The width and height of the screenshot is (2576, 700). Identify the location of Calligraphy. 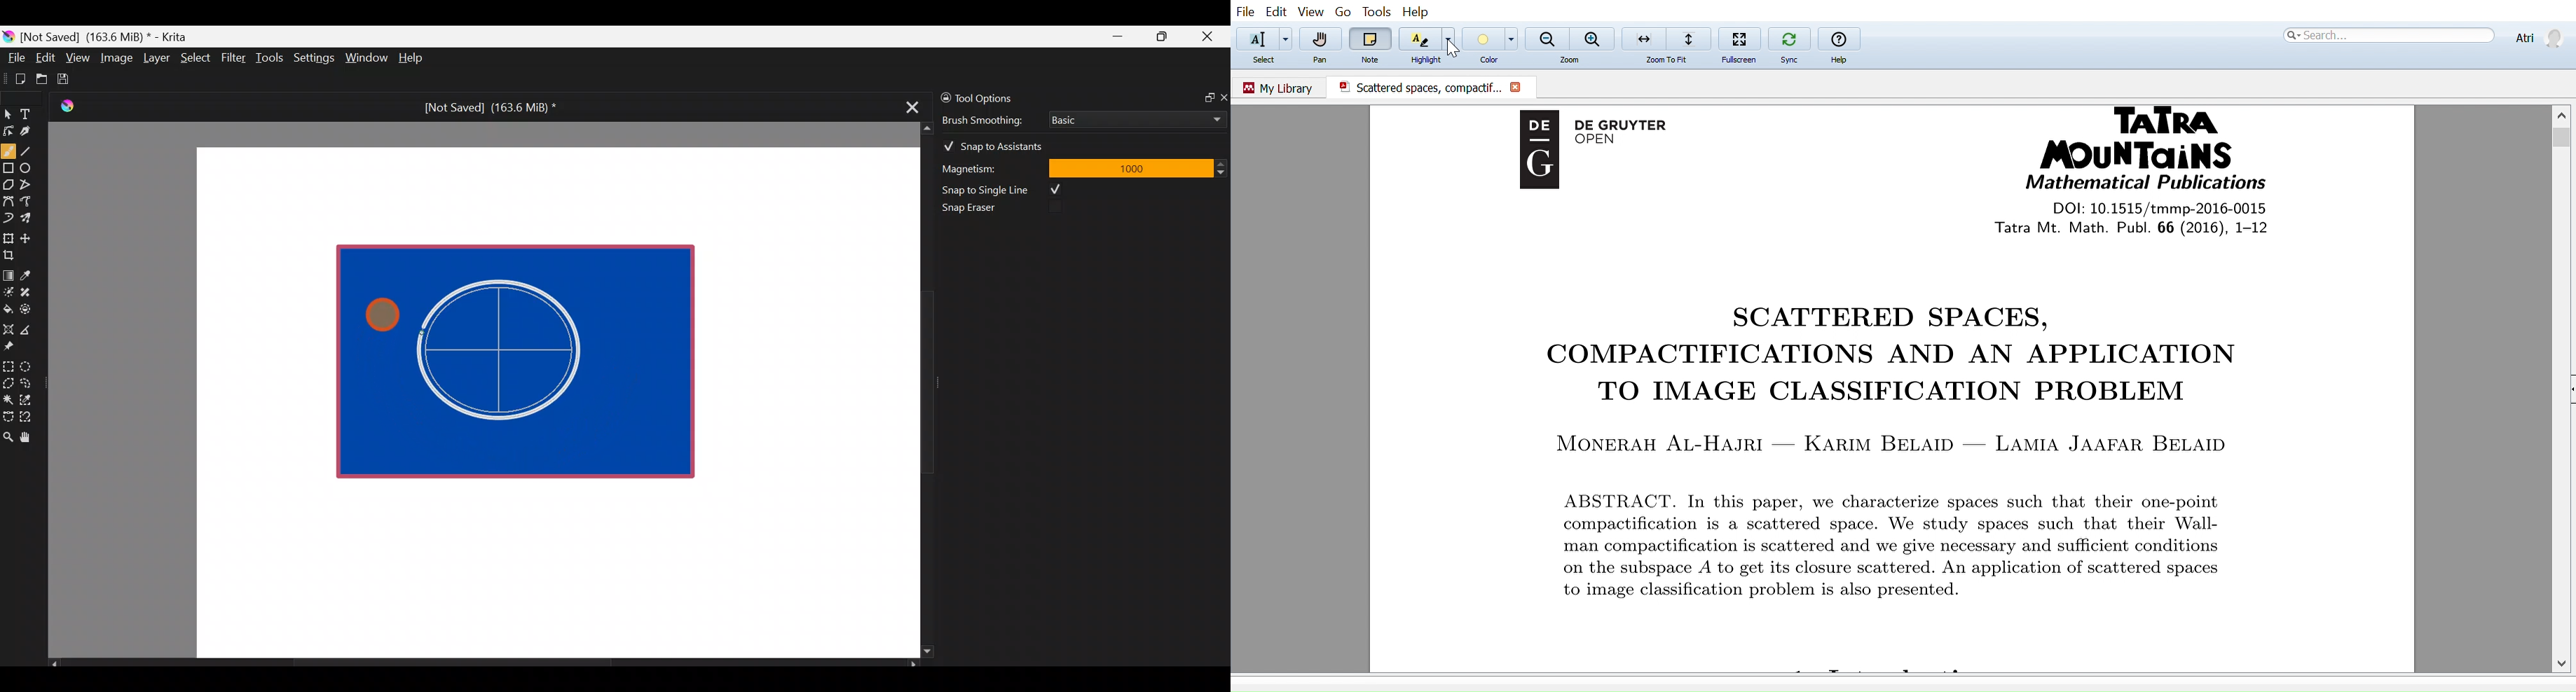
(35, 133).